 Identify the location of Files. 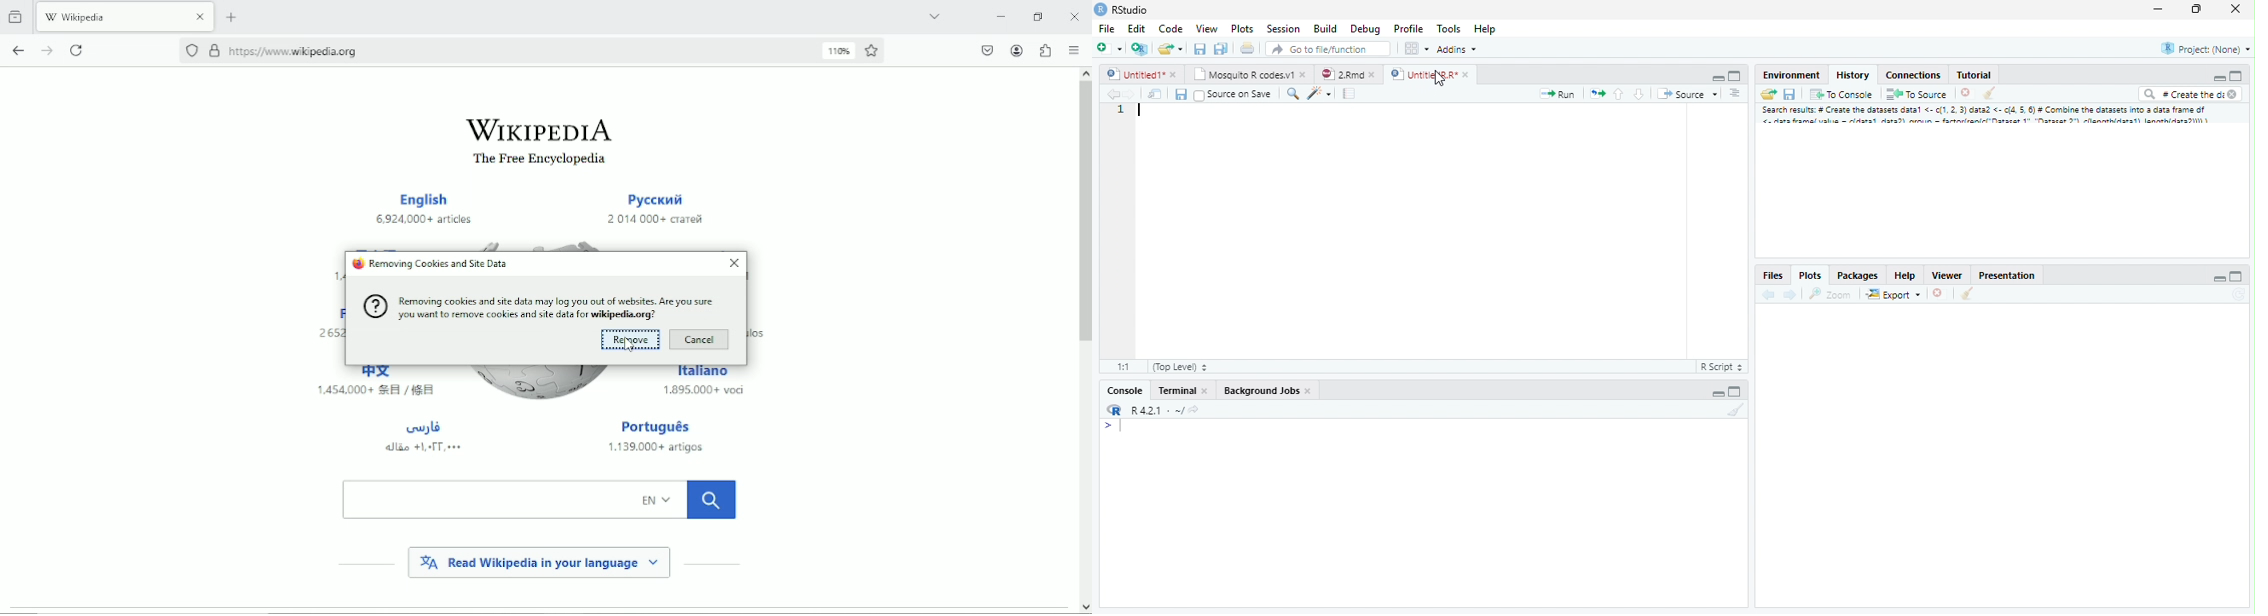
(1773, 274).